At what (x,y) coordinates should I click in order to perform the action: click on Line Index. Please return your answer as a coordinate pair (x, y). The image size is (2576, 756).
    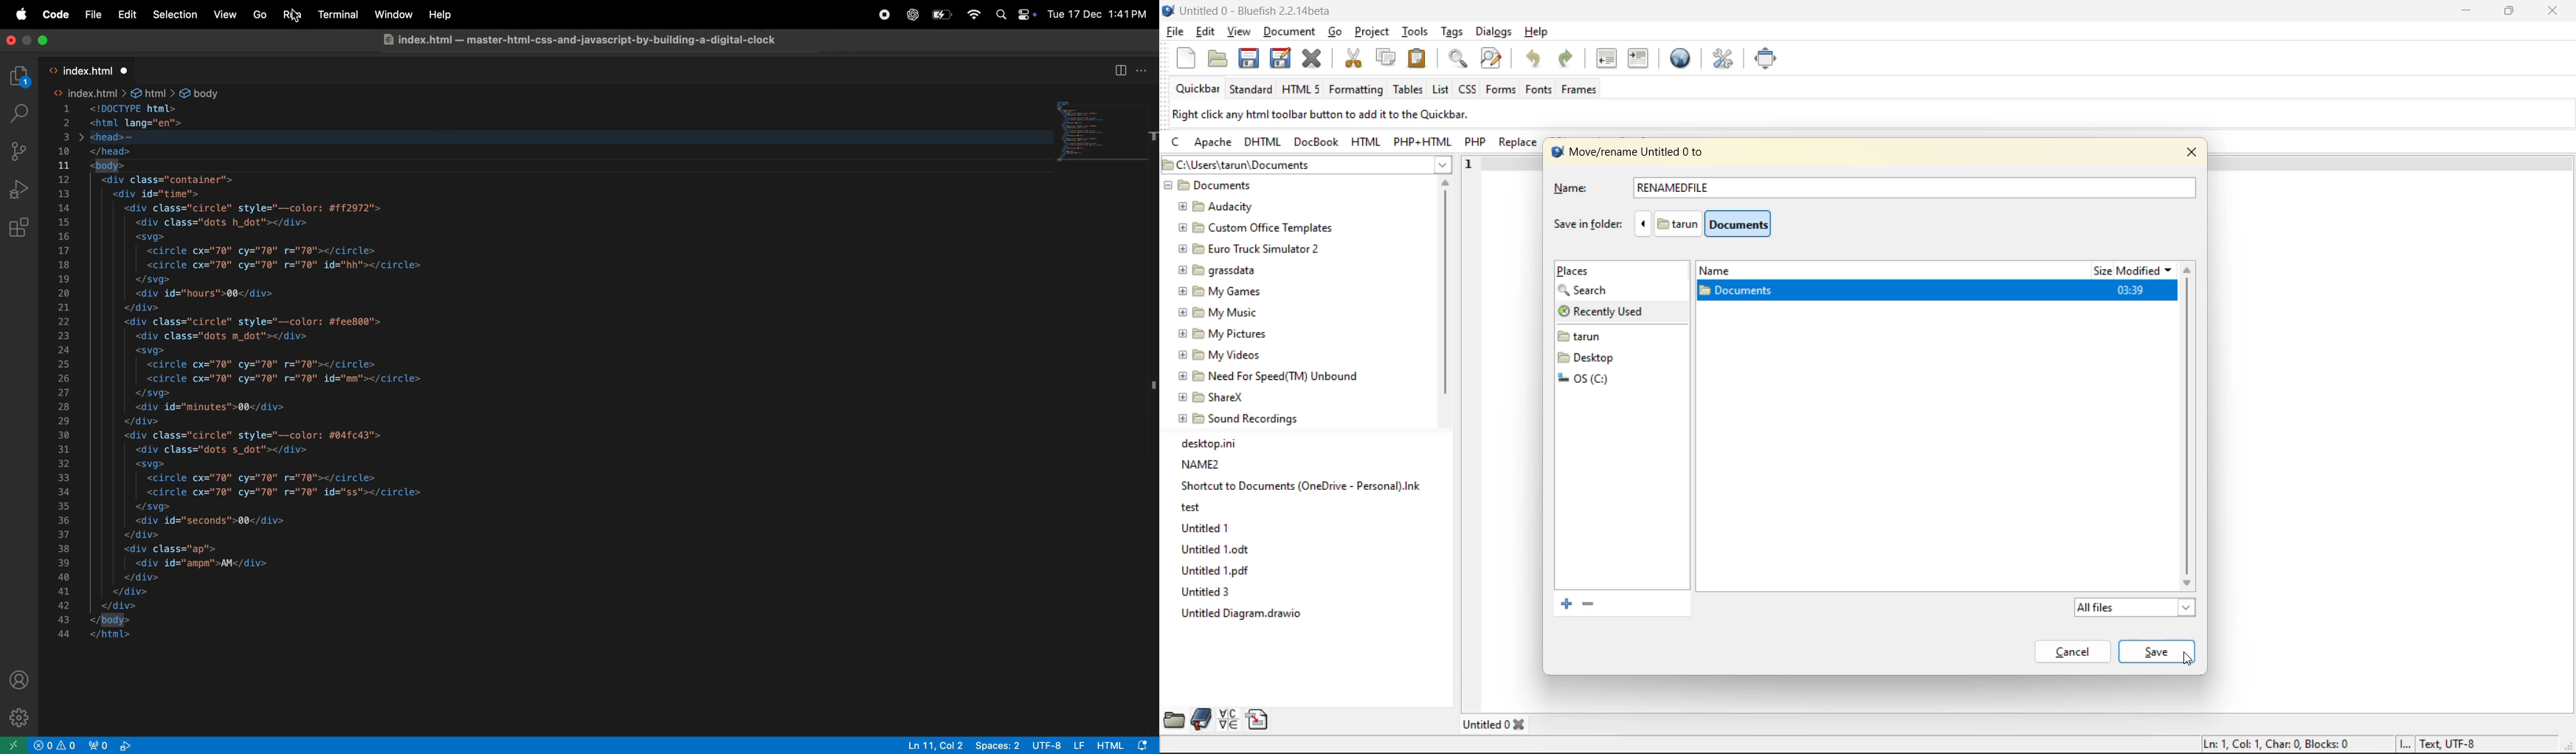
    Looking at the image, I should click on (64, 376).